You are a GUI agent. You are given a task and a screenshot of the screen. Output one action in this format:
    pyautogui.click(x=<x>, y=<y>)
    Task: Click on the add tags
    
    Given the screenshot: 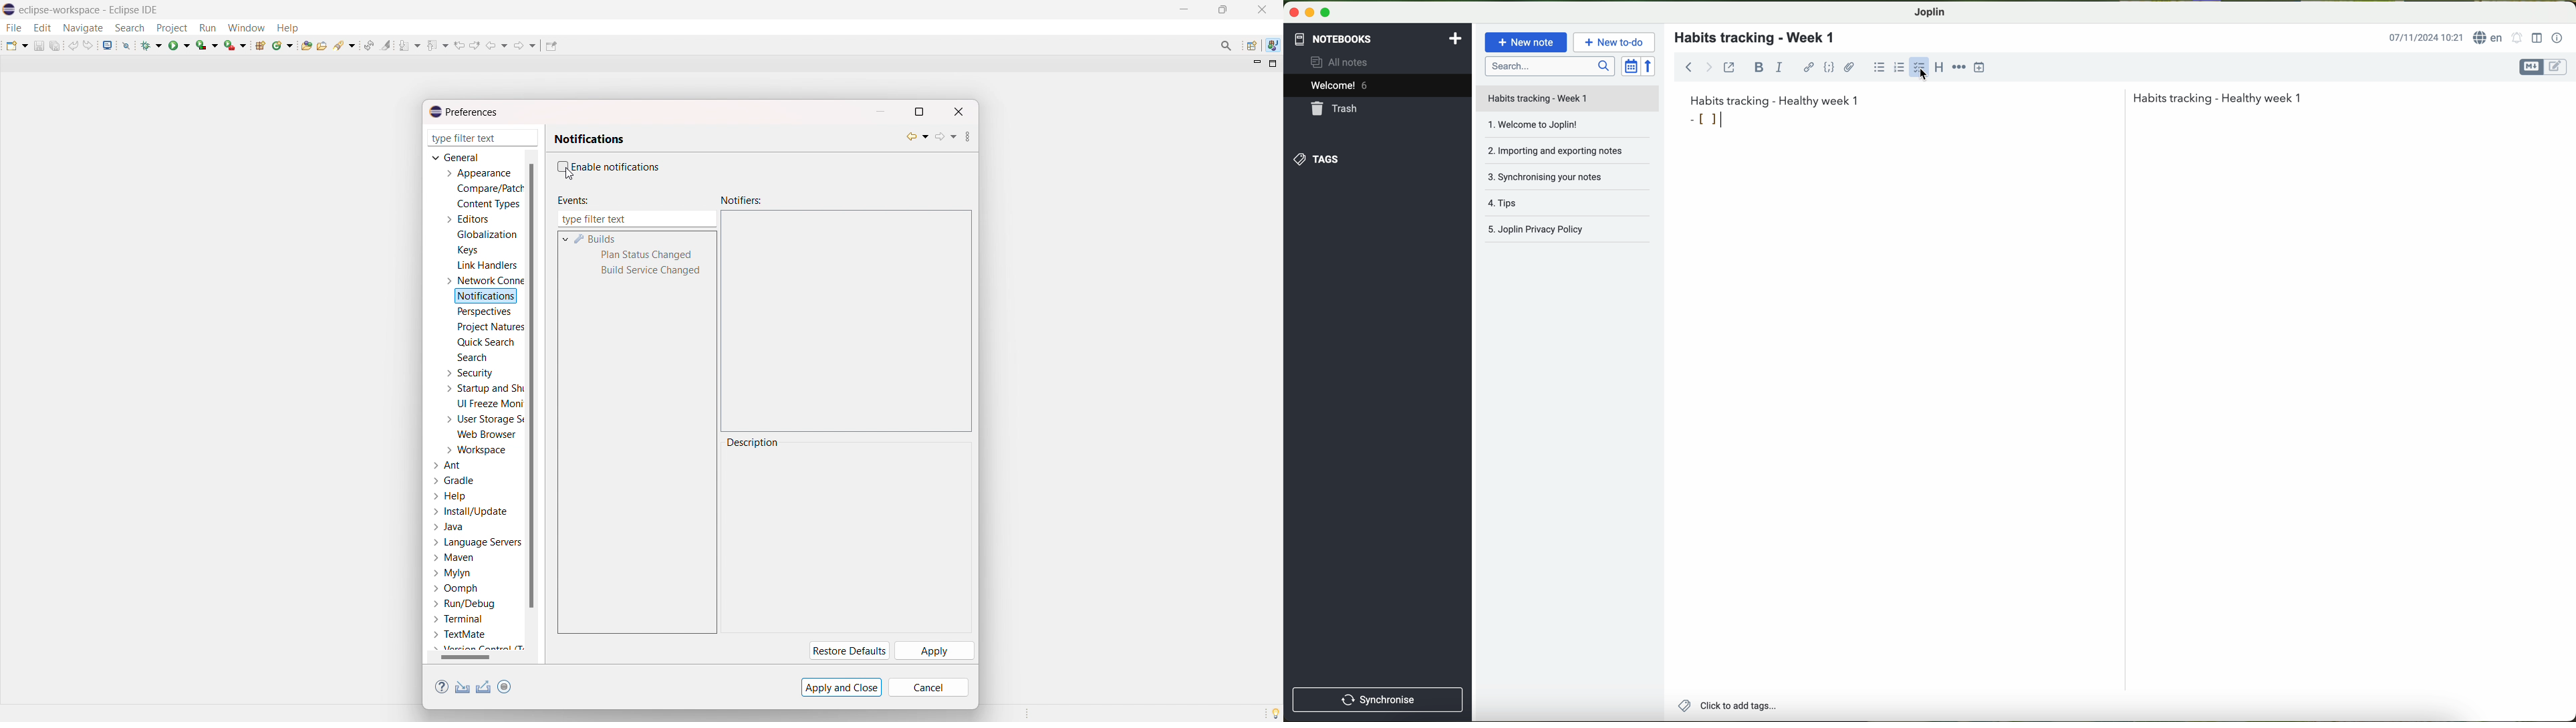 What is the action you would take?
    pyautogui.click(x=1724, y=707)
    